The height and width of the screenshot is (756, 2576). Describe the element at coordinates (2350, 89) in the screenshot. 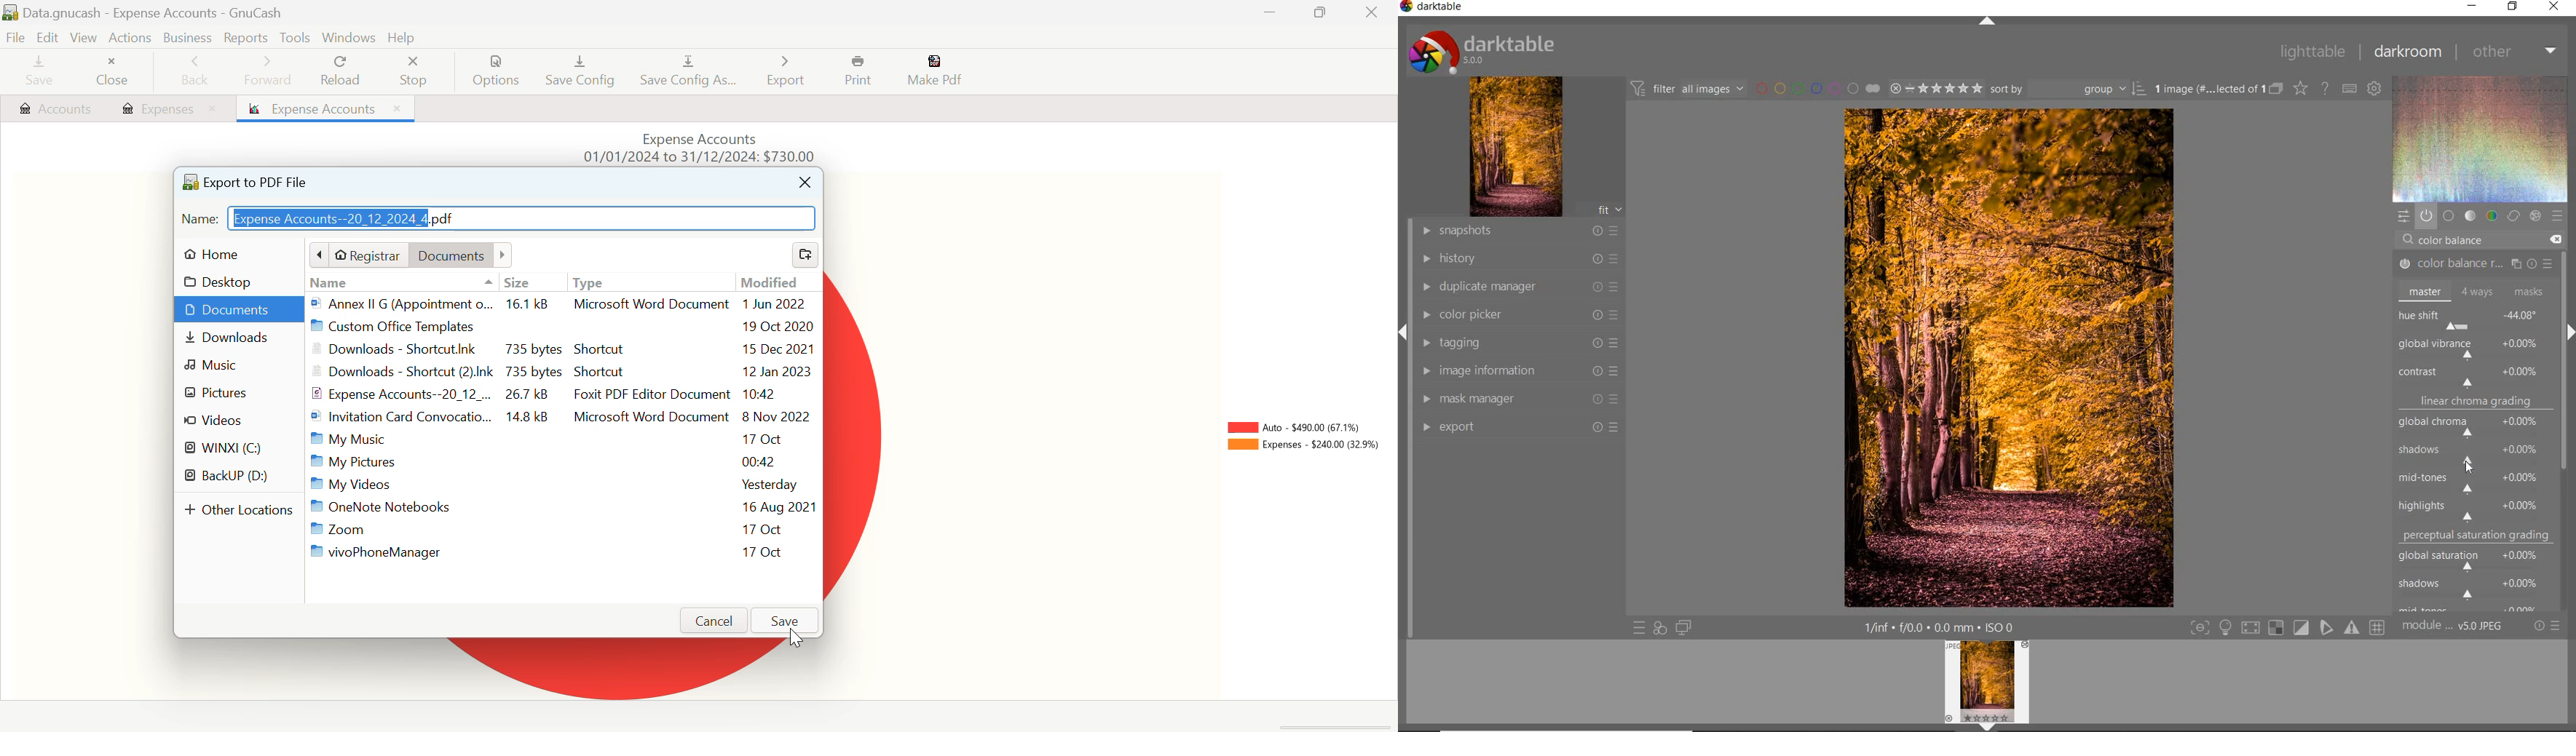

I see `define keyboard shortcut` at that location.